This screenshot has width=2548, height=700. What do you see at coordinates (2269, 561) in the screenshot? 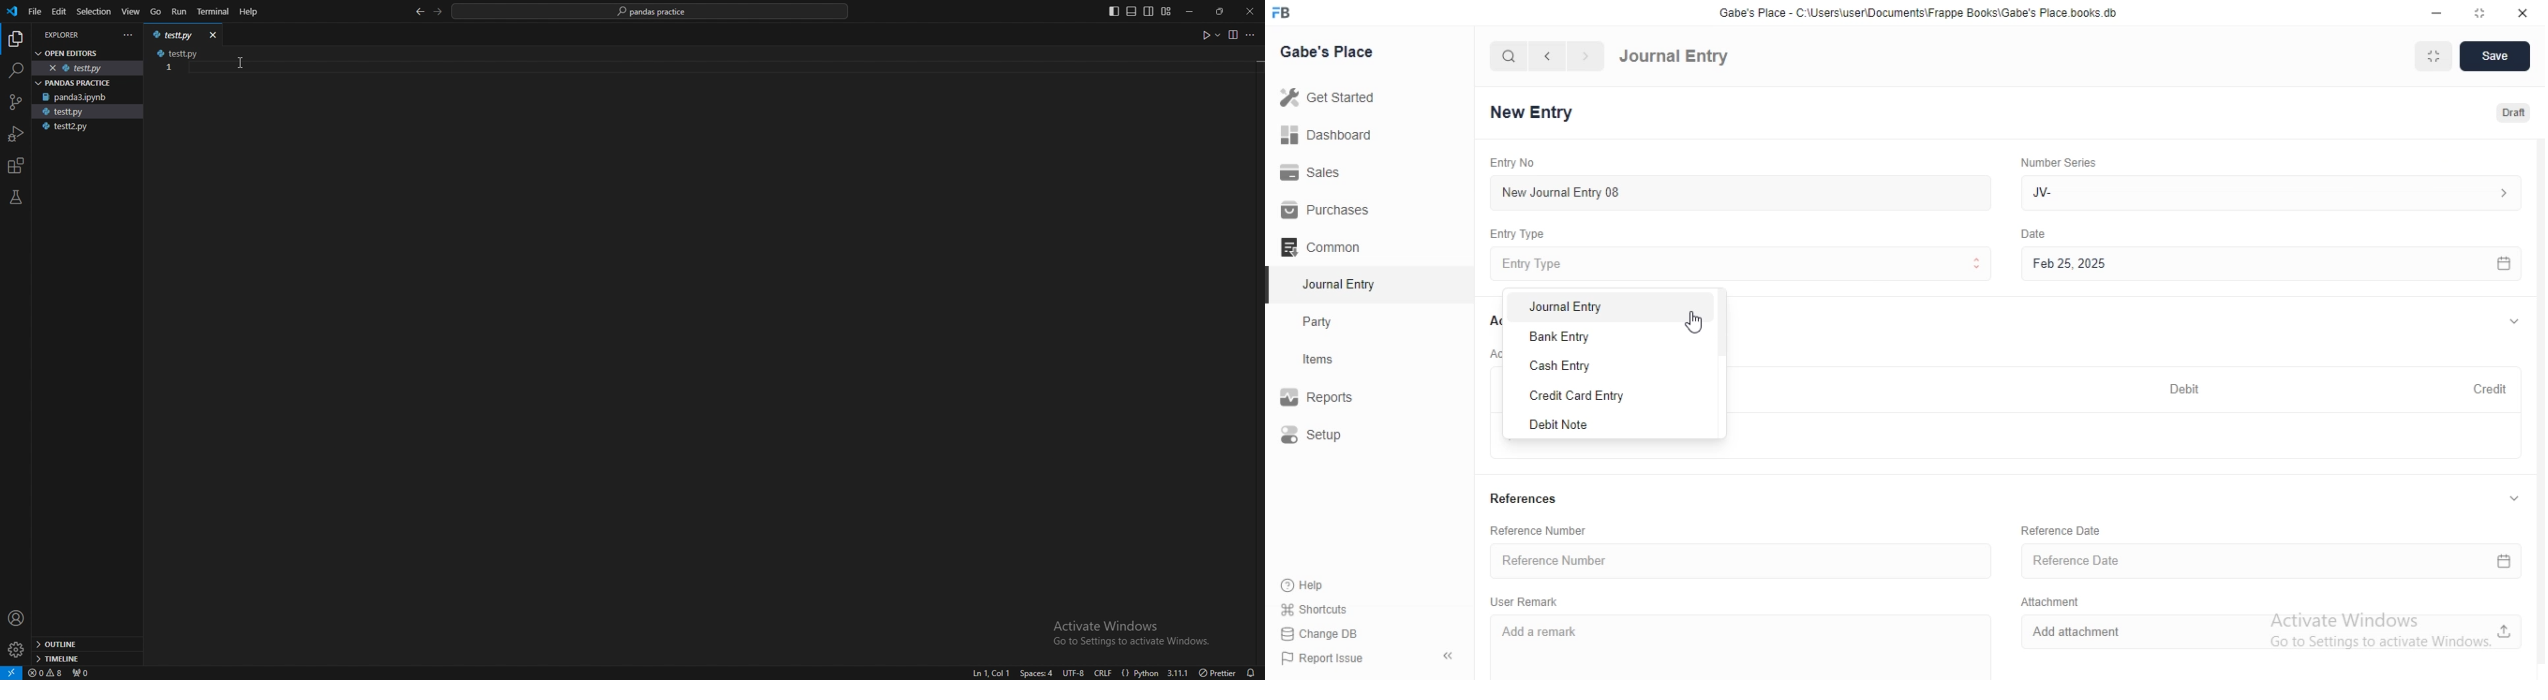
I see `Reference Date` at bounding box center [2269, 561].